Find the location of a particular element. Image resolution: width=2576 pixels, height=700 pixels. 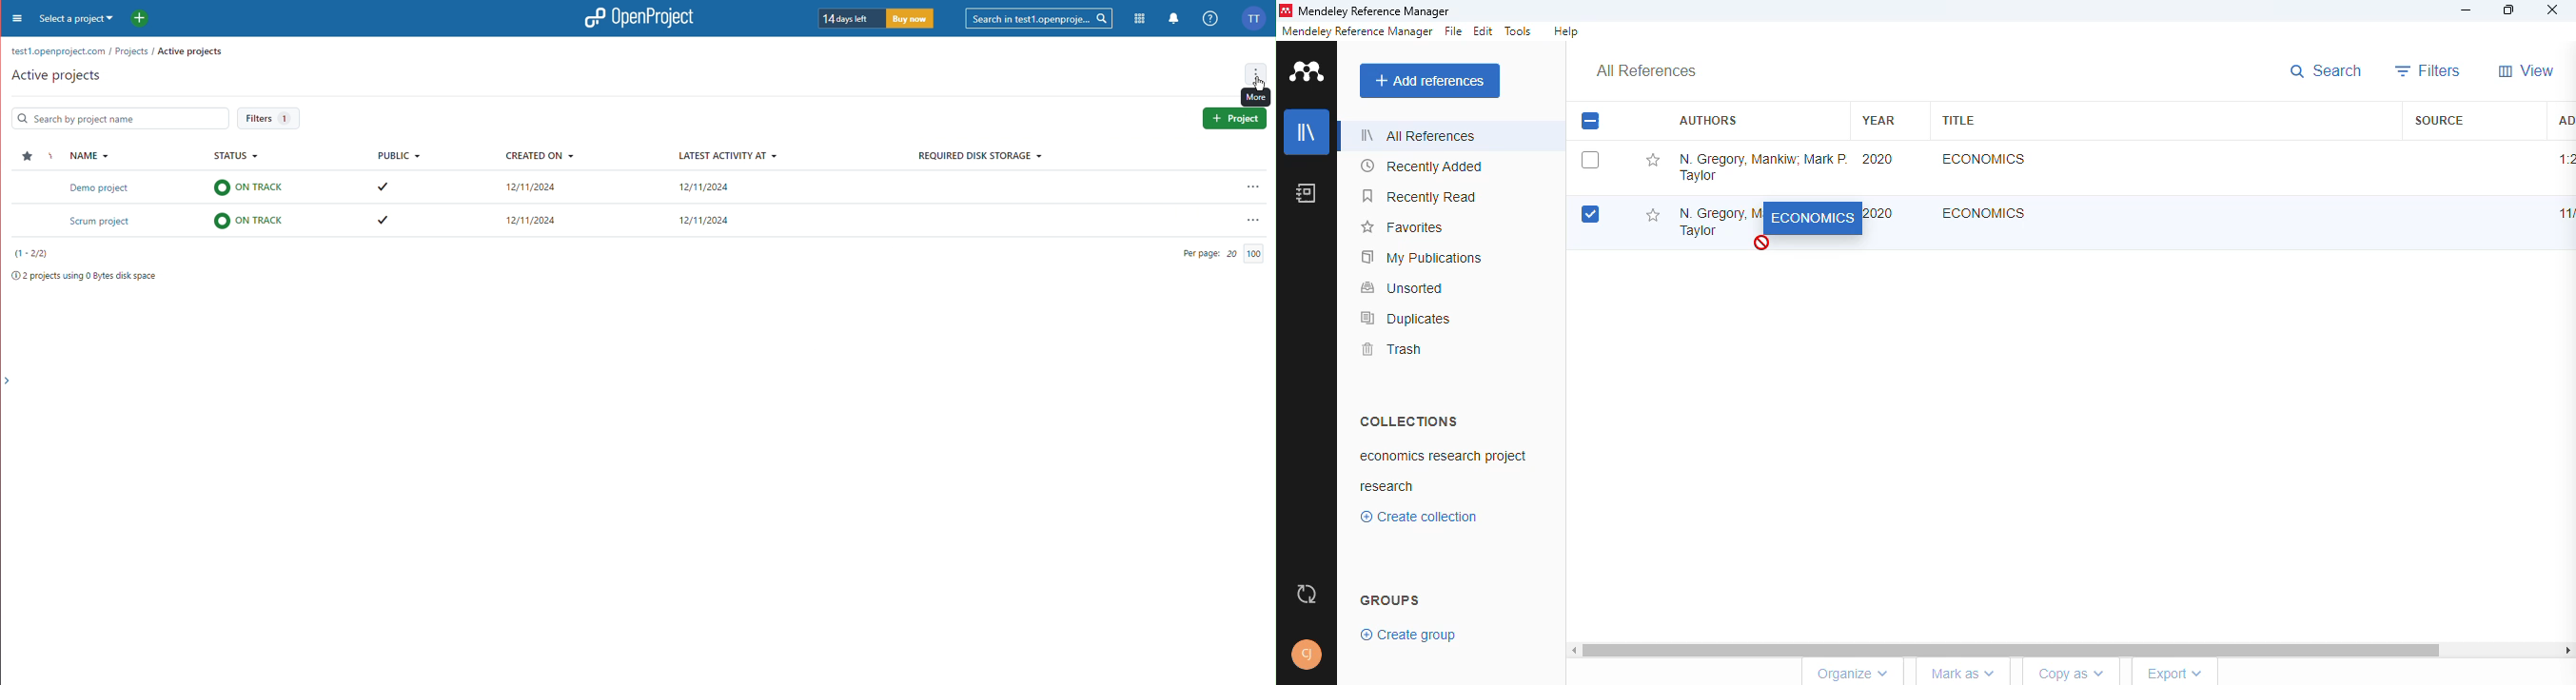

Account is located at coordinates (1257, 19).